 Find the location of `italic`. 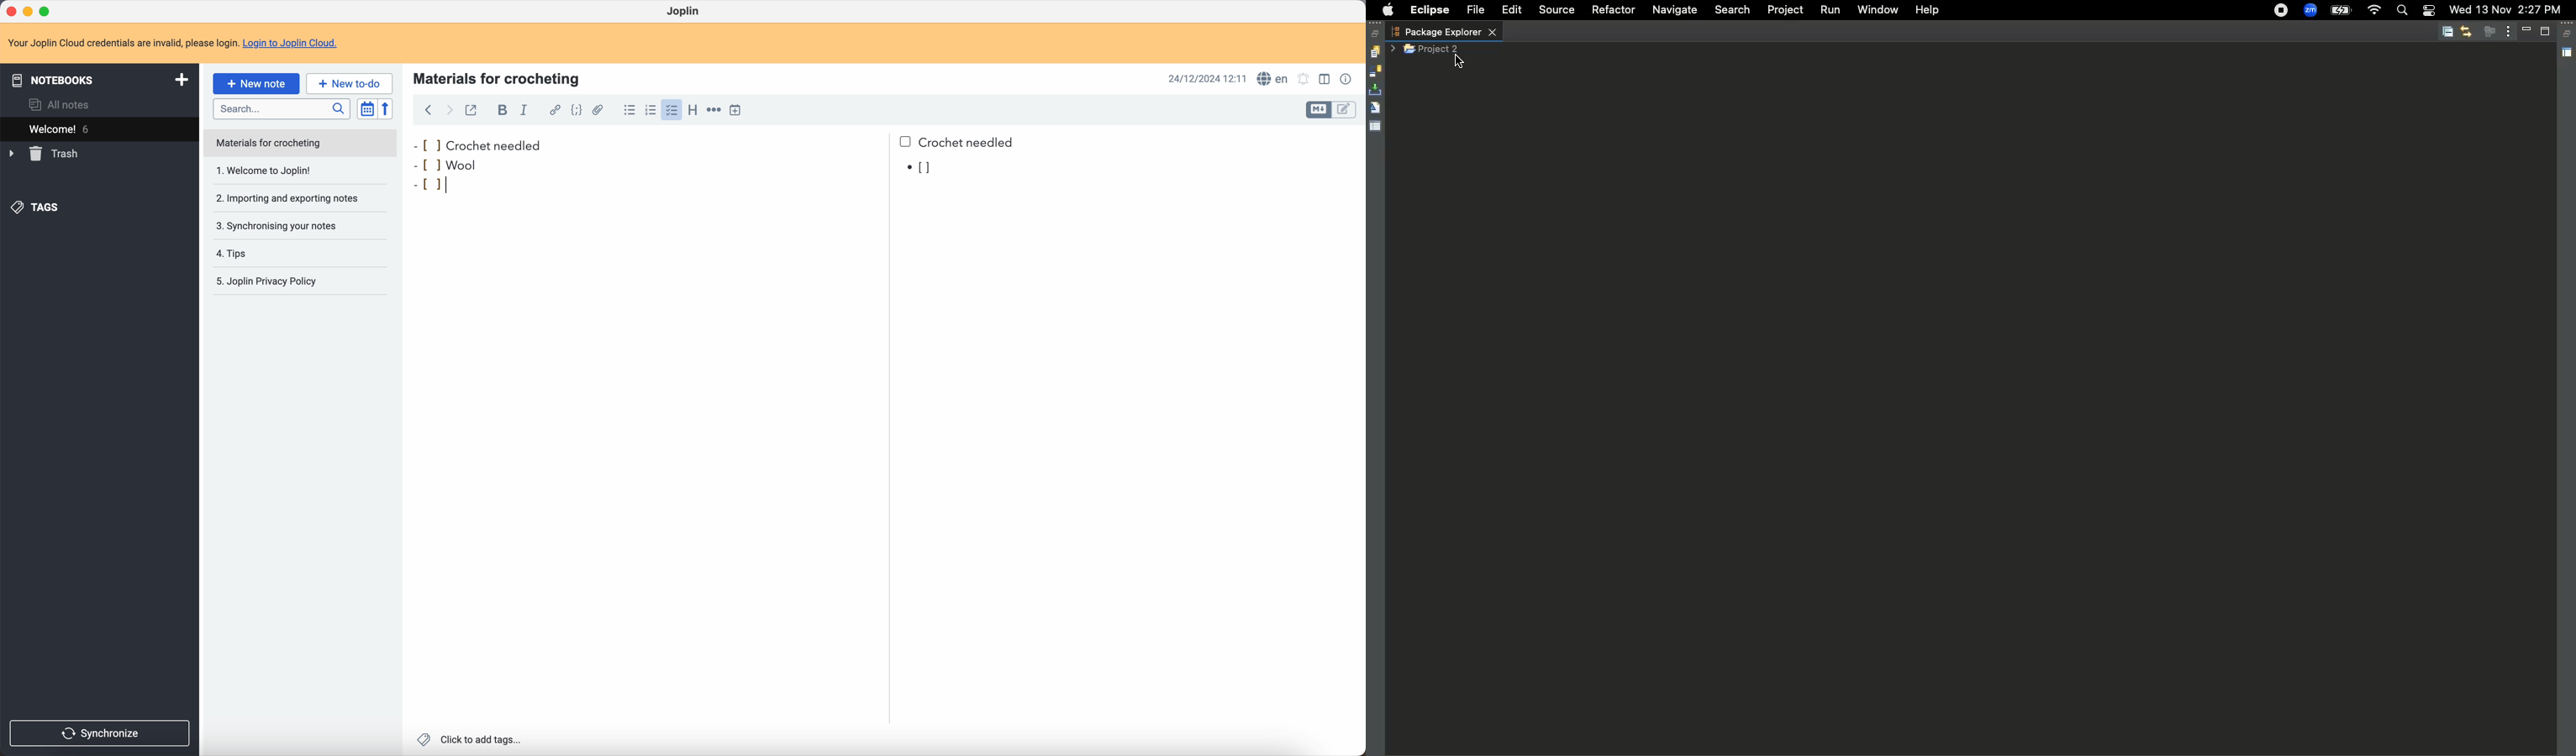

italic is located at coordinates (526, 110).